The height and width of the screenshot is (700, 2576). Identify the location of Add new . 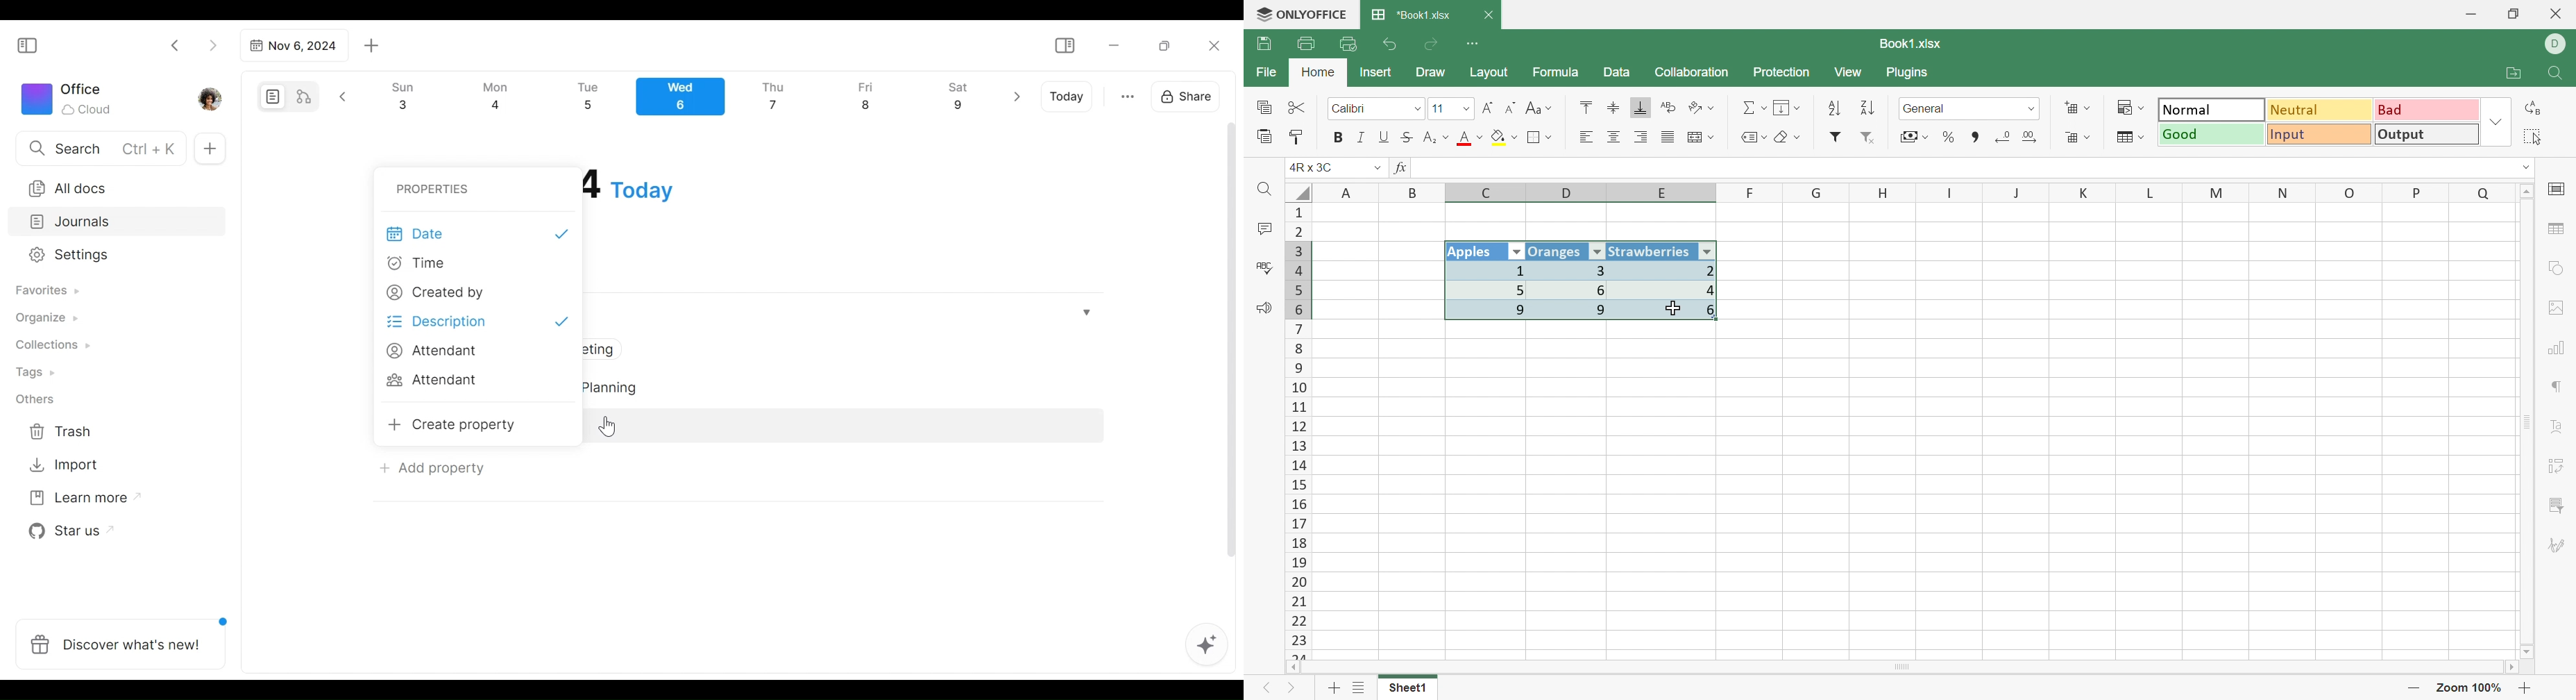
(209, 149).